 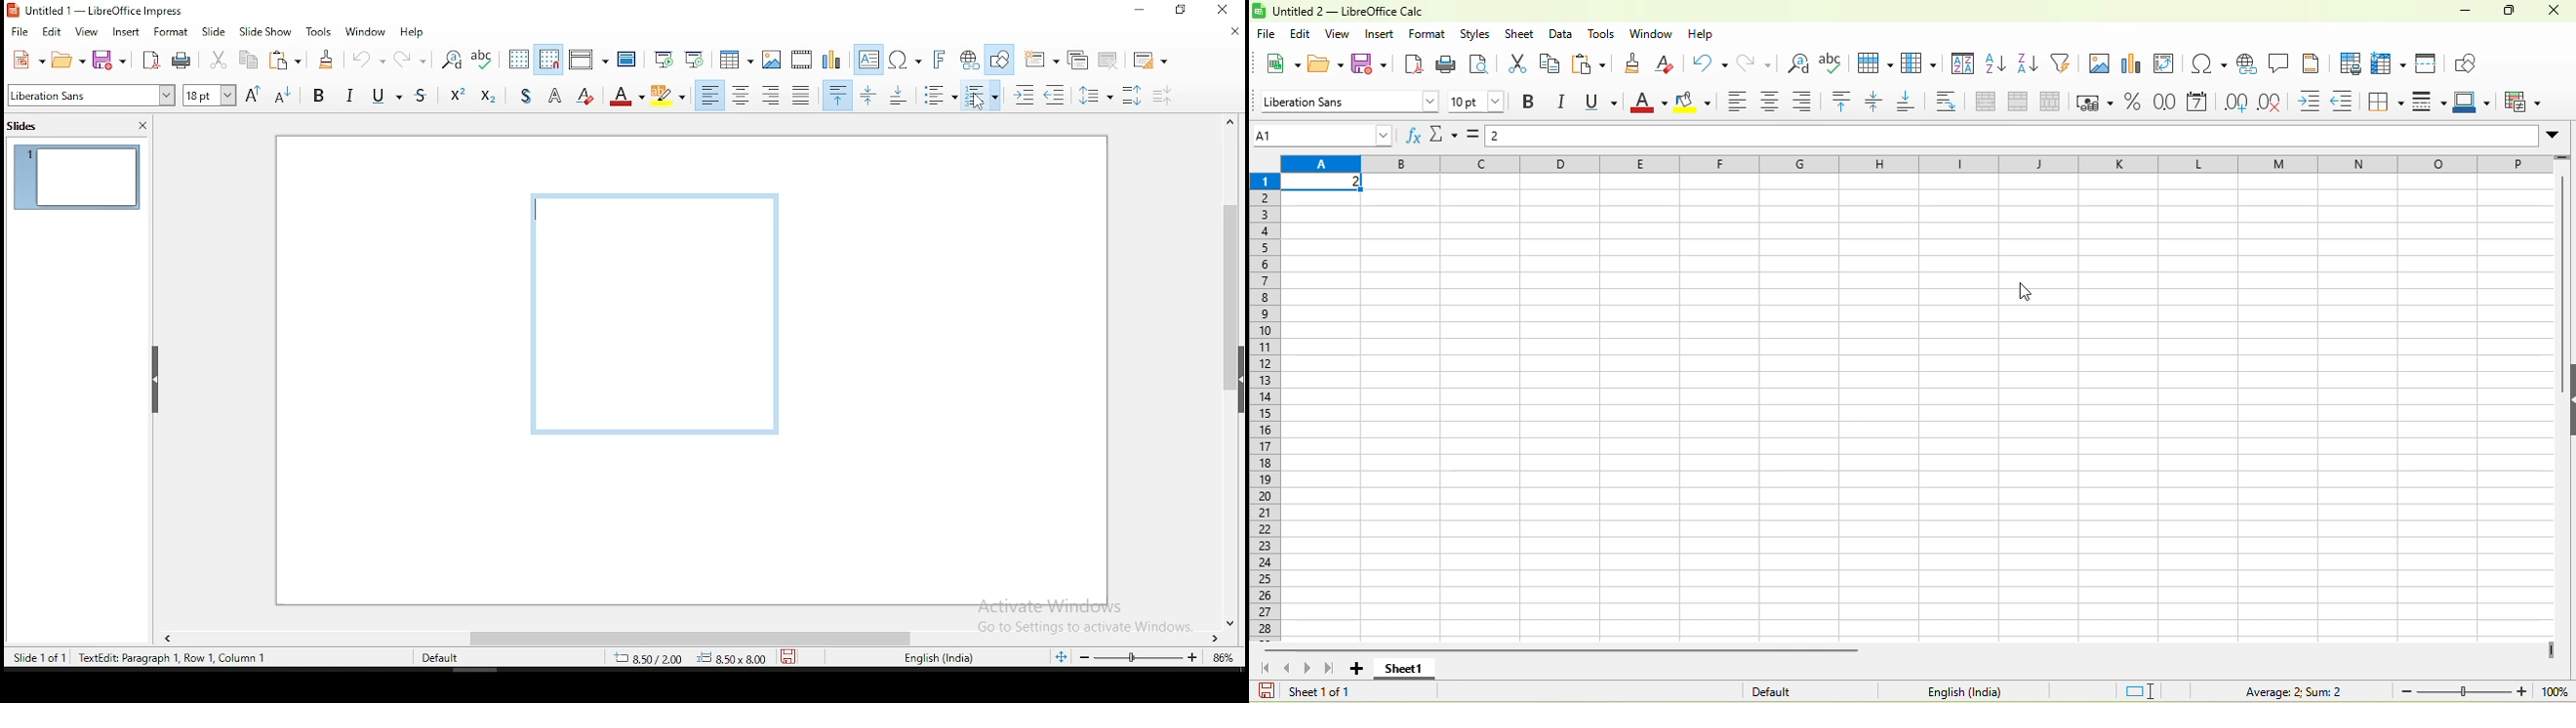 What do you see at coordinates (265, 32) in the screenshot?
I see `slide show` at bounding box center [265, 32].